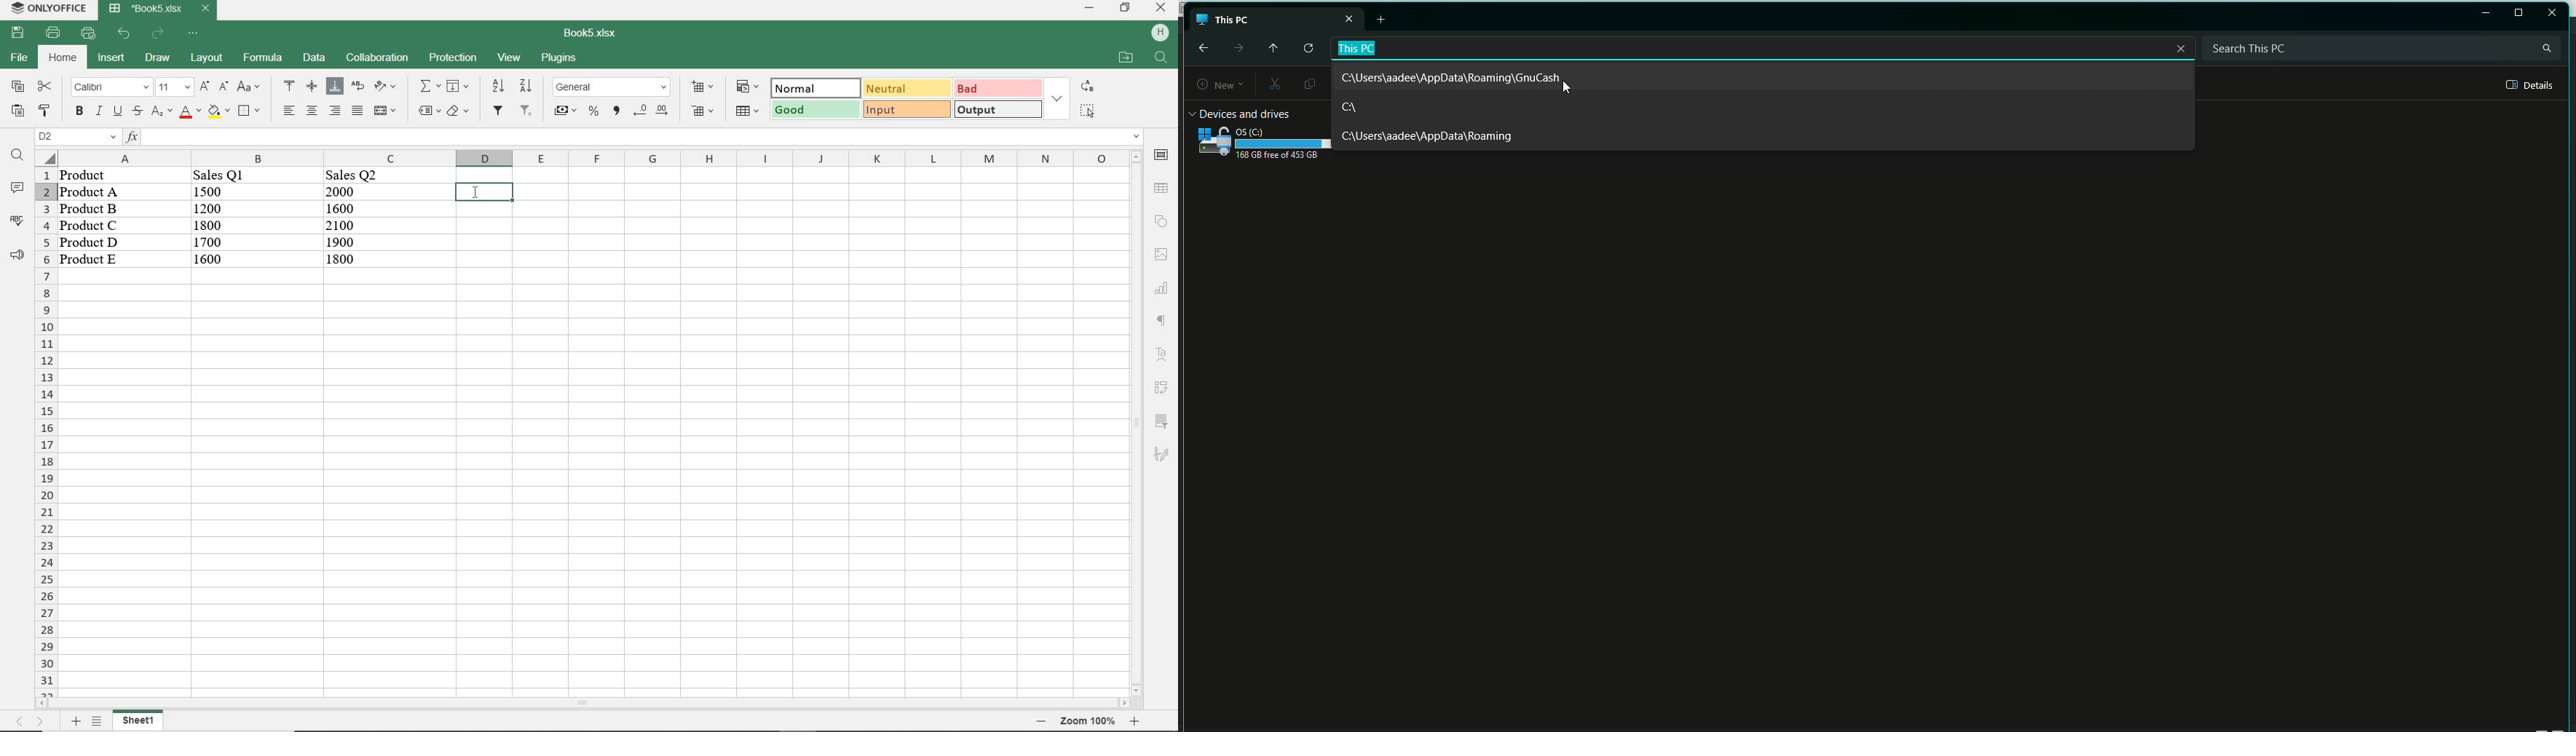 The width and height of the screenshot is (2576, 756). Describe the element at coordinates (263, 57) in the screenshot. I see `formula` at that location.